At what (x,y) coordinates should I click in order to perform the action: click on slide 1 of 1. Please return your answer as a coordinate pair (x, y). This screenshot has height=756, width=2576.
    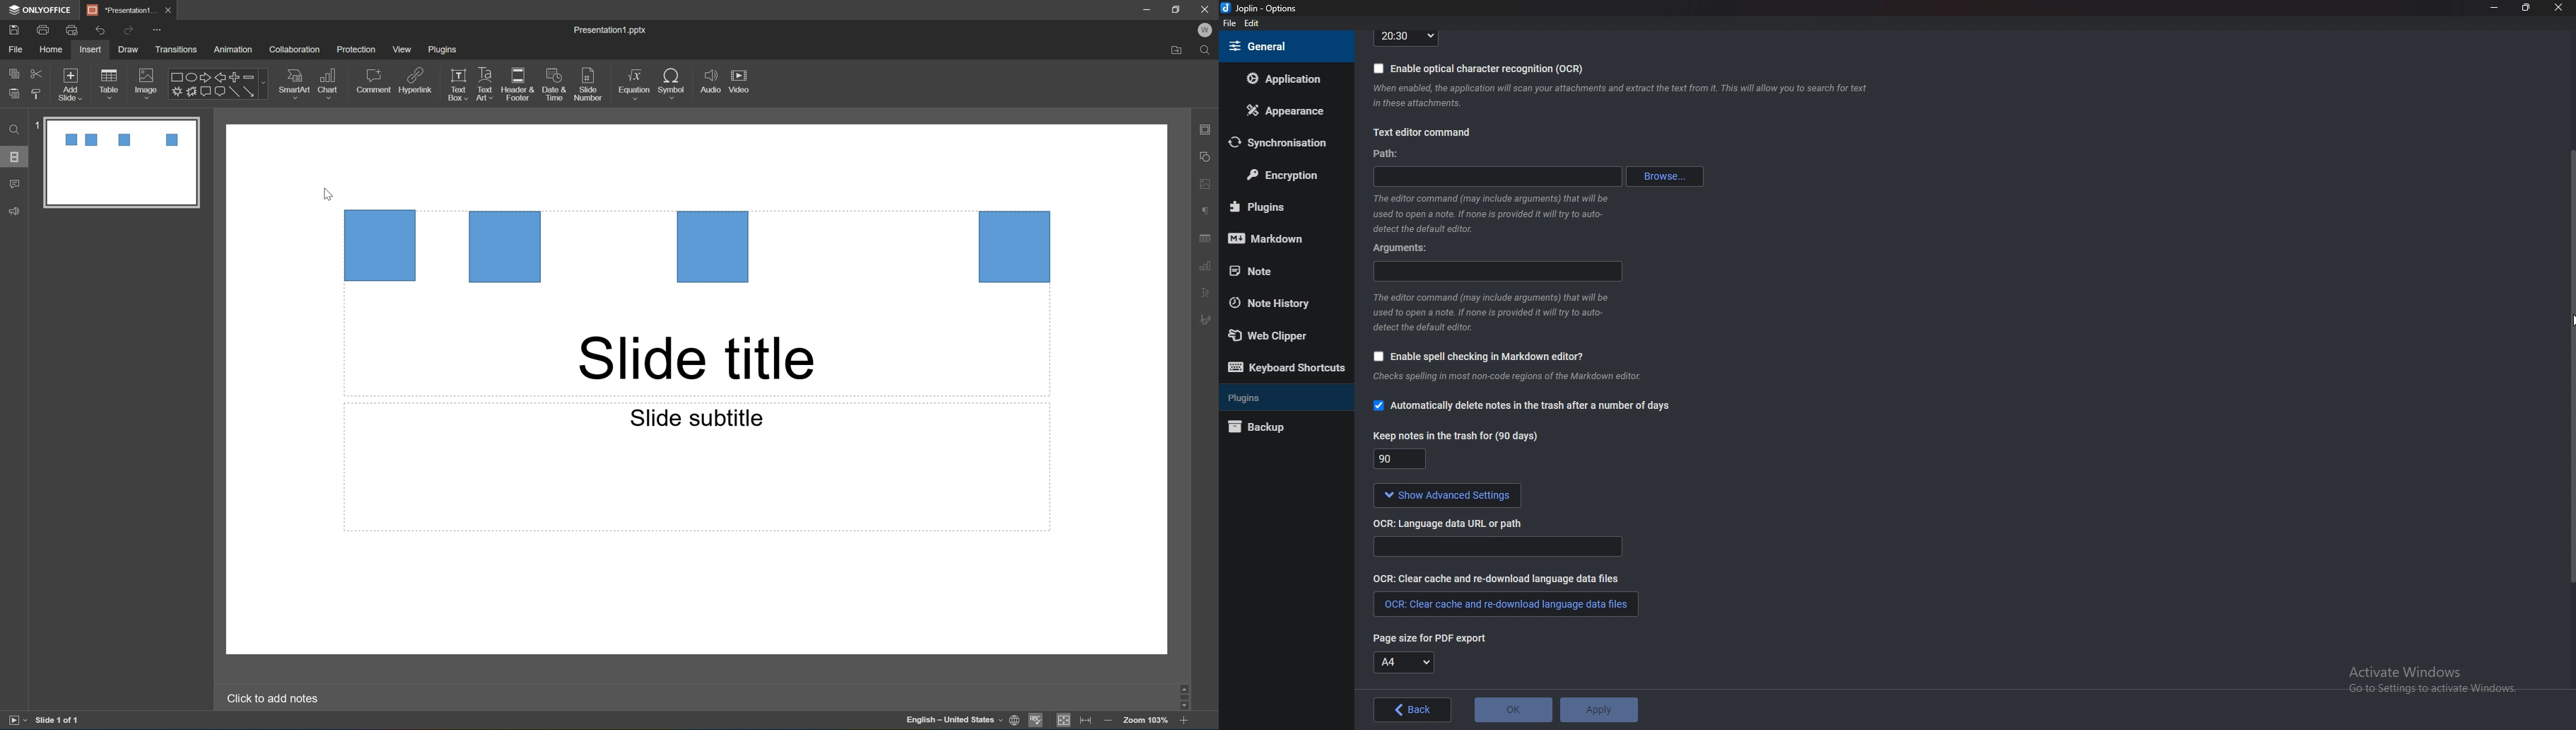
    Looking at the image, I should click on (57, 721).